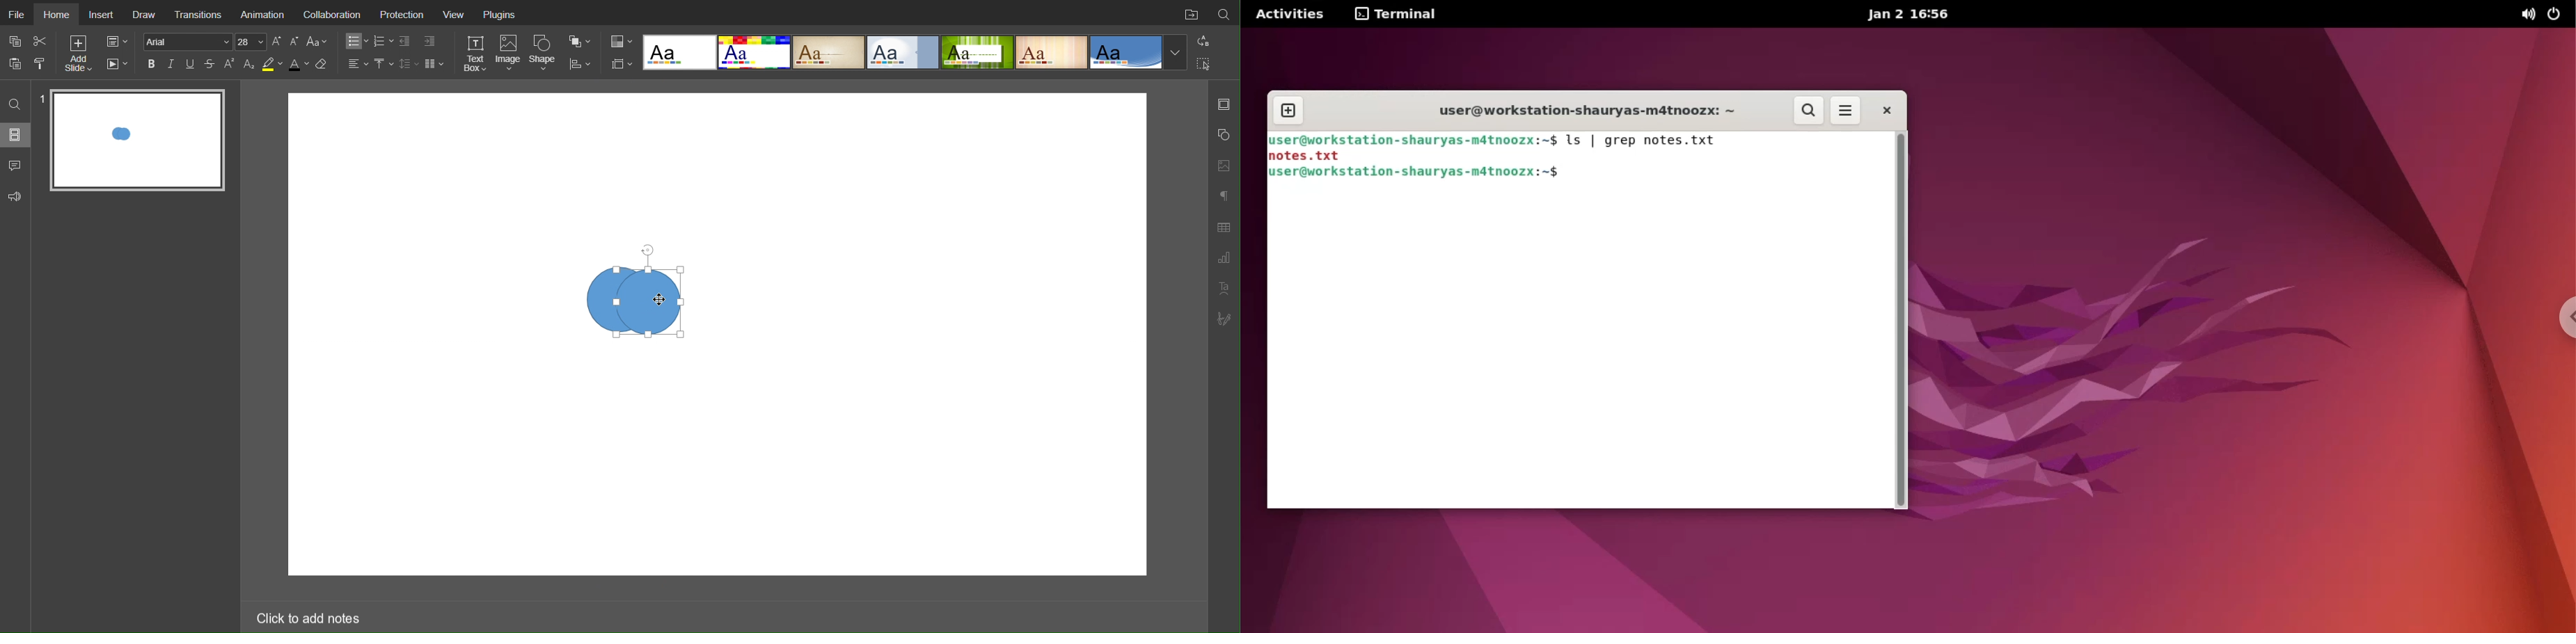  What do you see at coordinates (171, 64) in the screenshot?
I see `Italics` at bounding box center [171, 64].